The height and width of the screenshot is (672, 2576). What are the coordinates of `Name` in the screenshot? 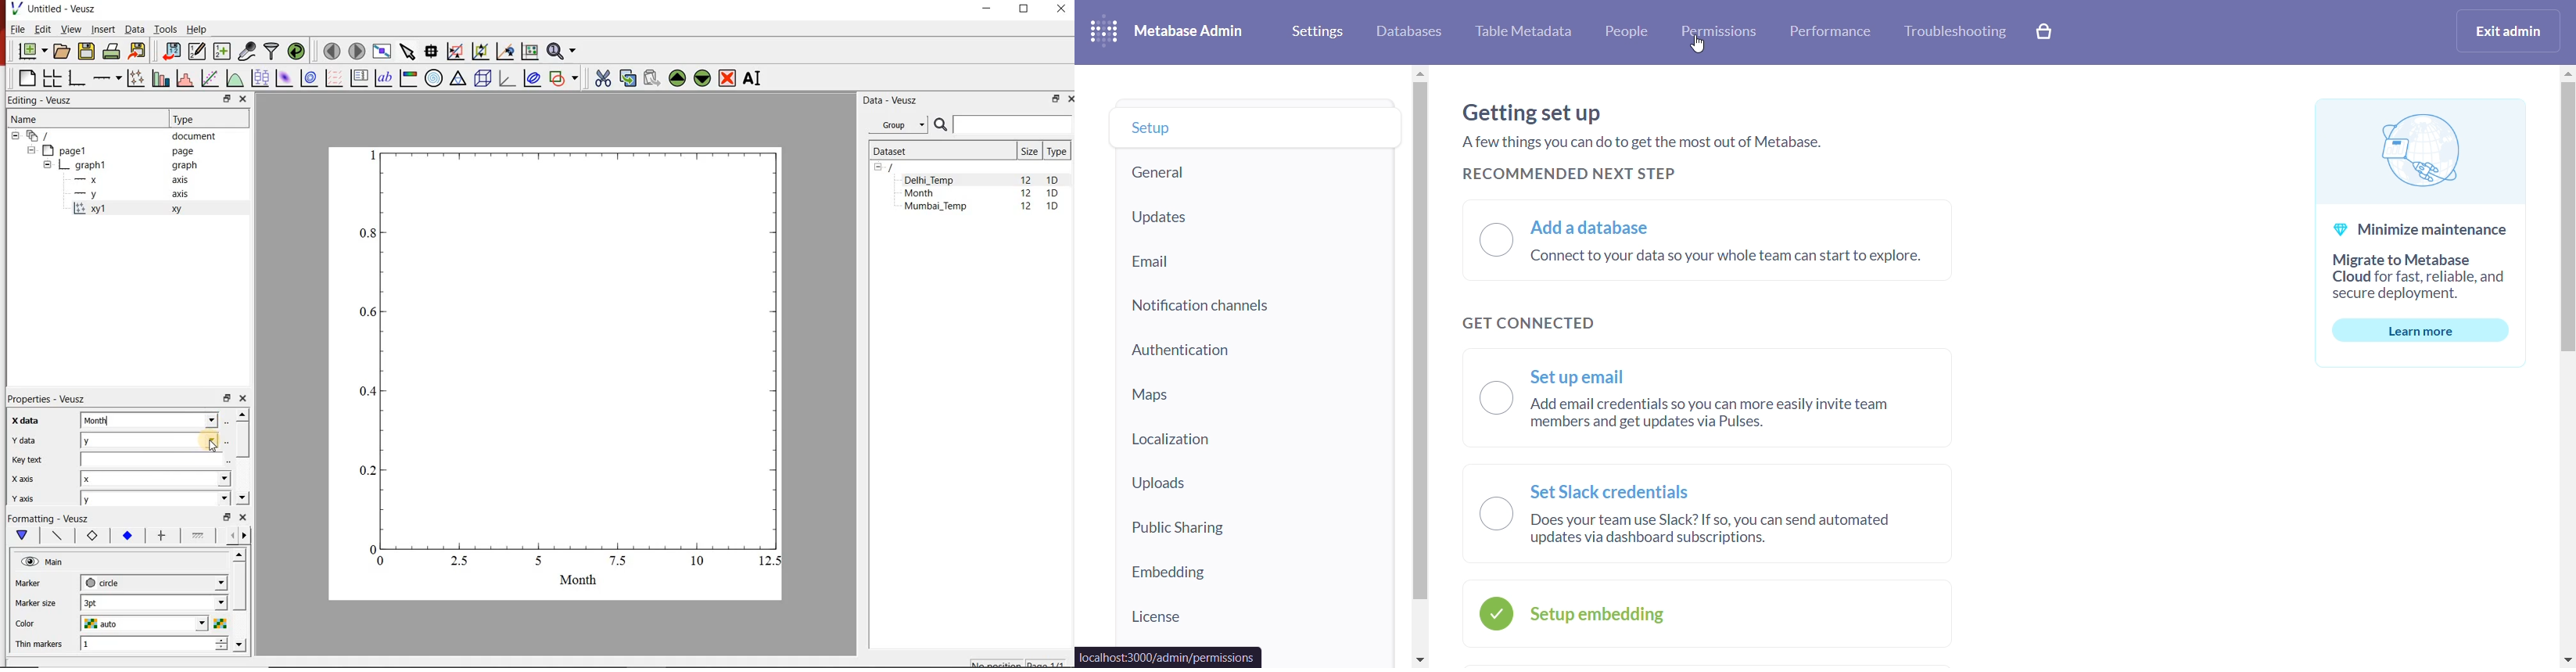 It's located at (26, 118).